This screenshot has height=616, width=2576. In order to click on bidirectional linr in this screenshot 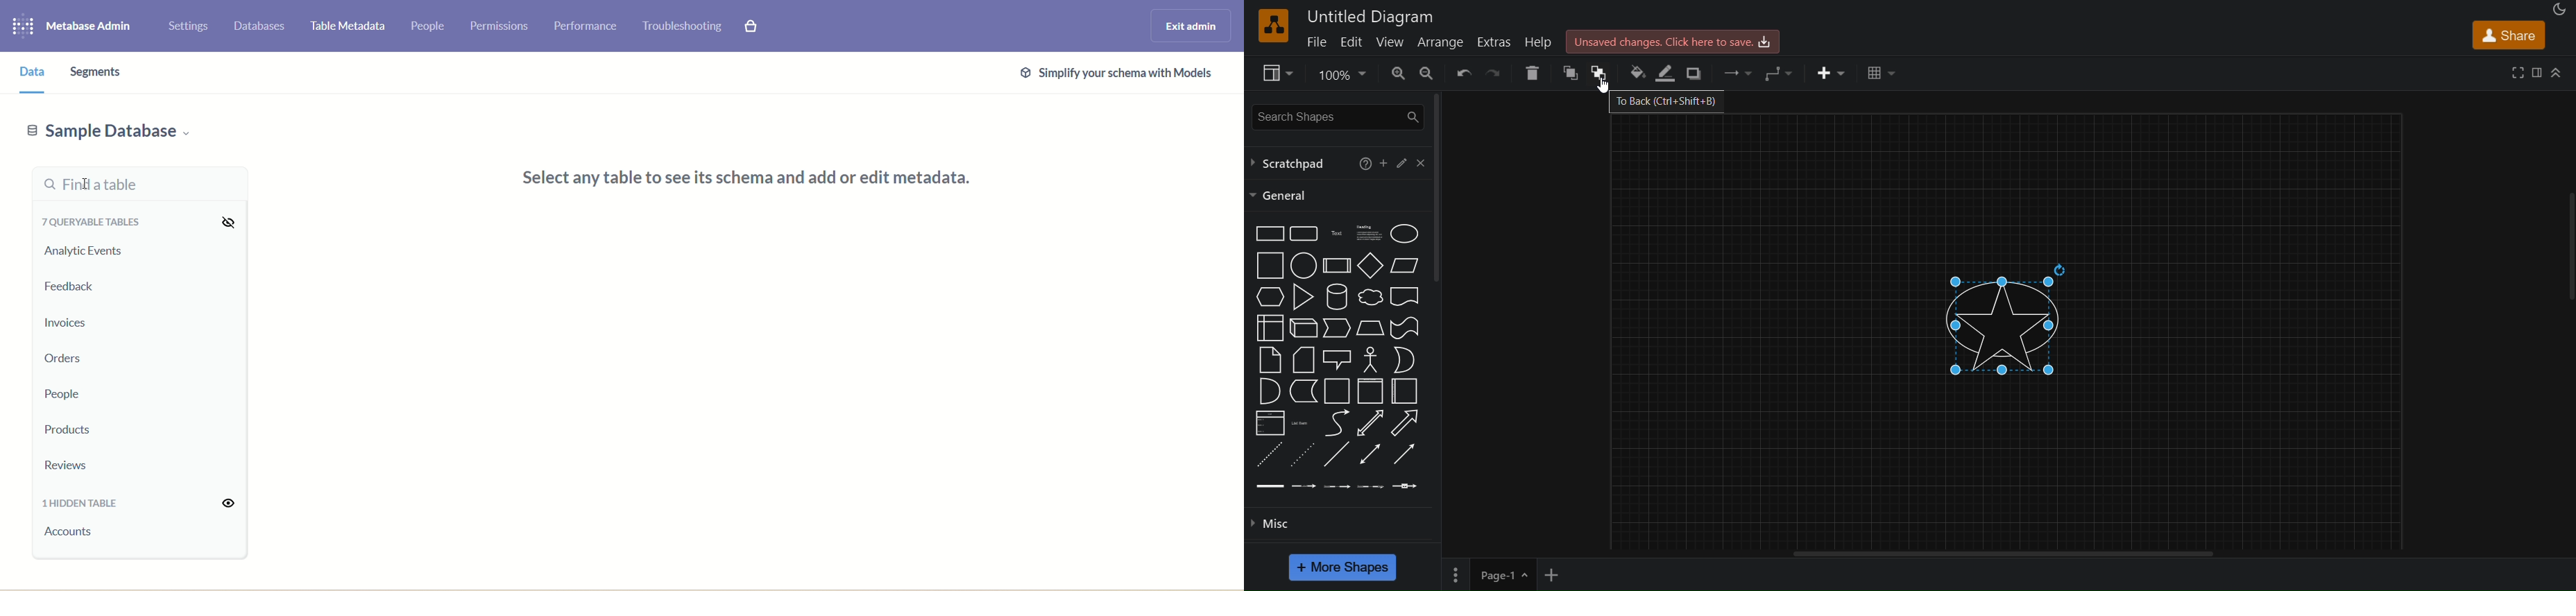, I will do `click(1370, 454)`.